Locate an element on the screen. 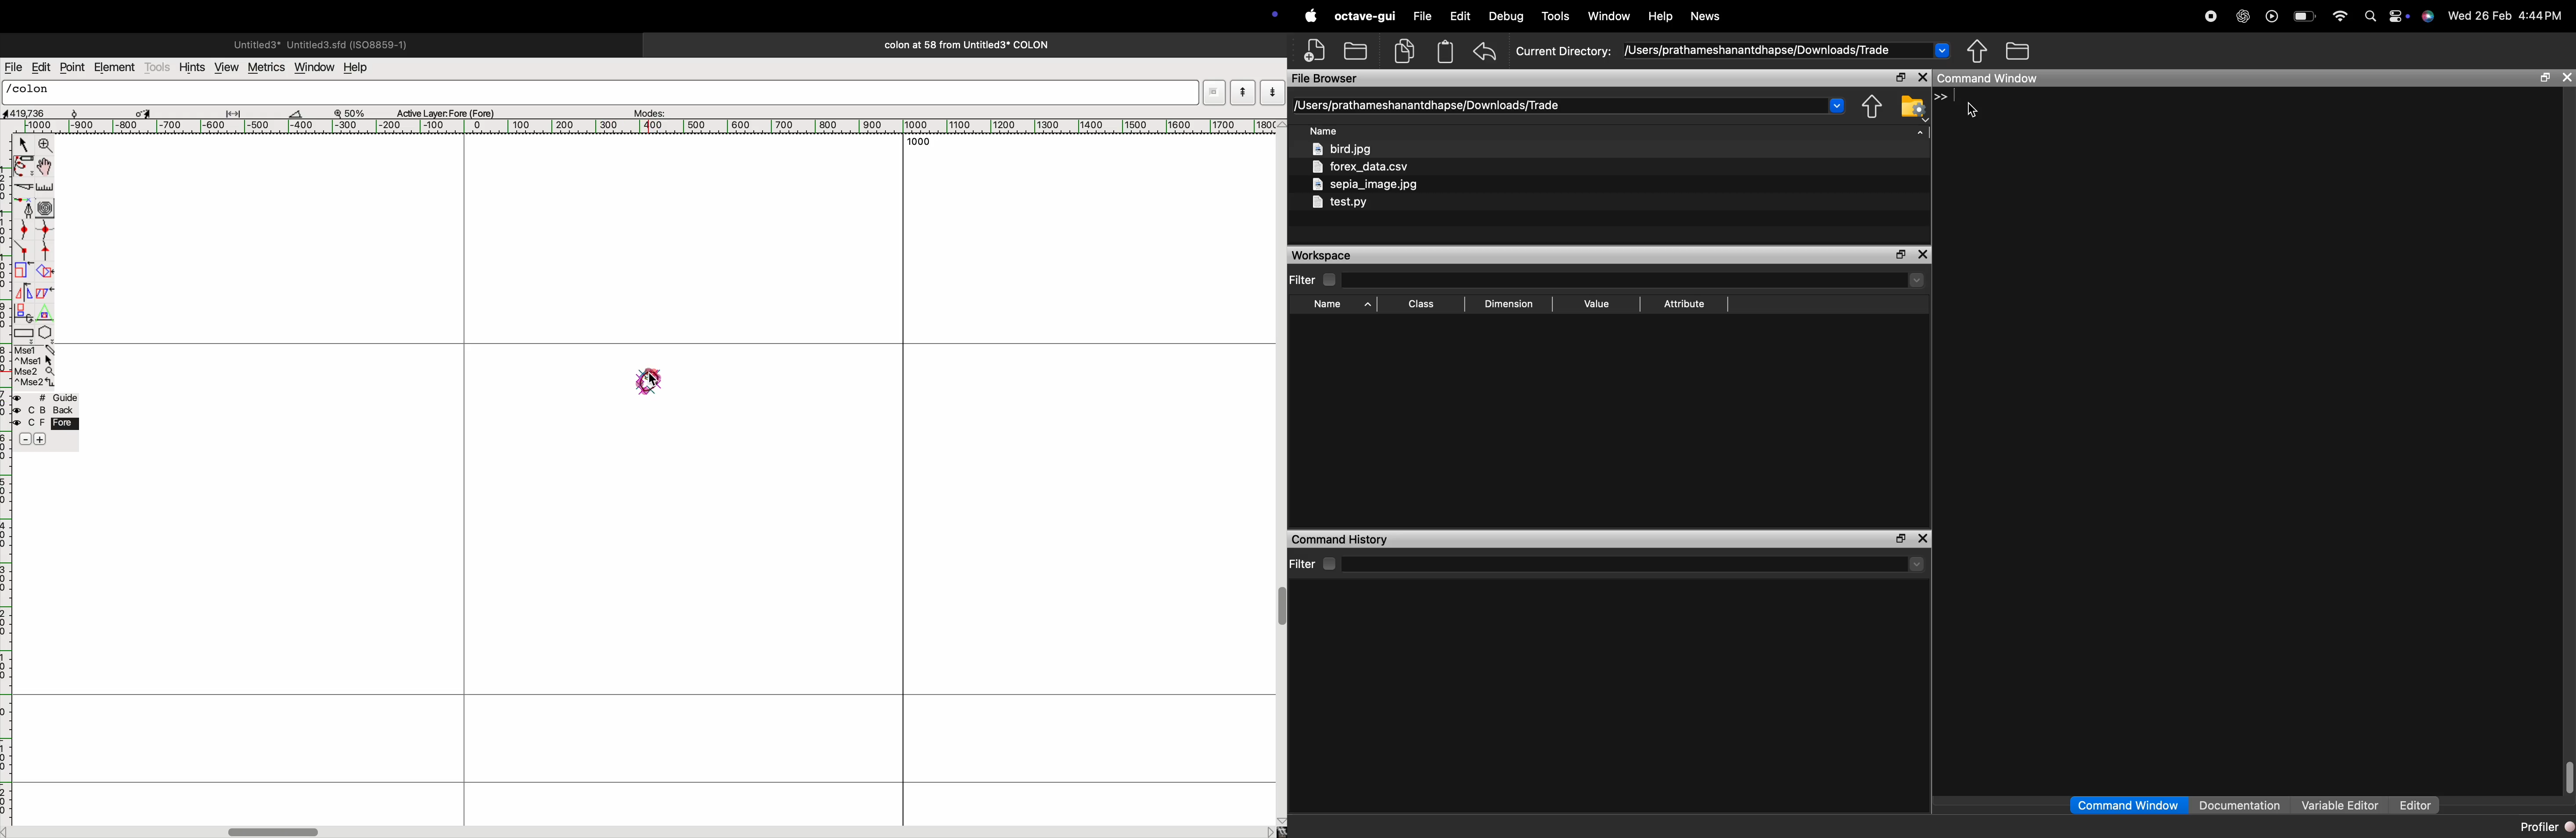  open in separate window is located at coordinates (1903, 254).